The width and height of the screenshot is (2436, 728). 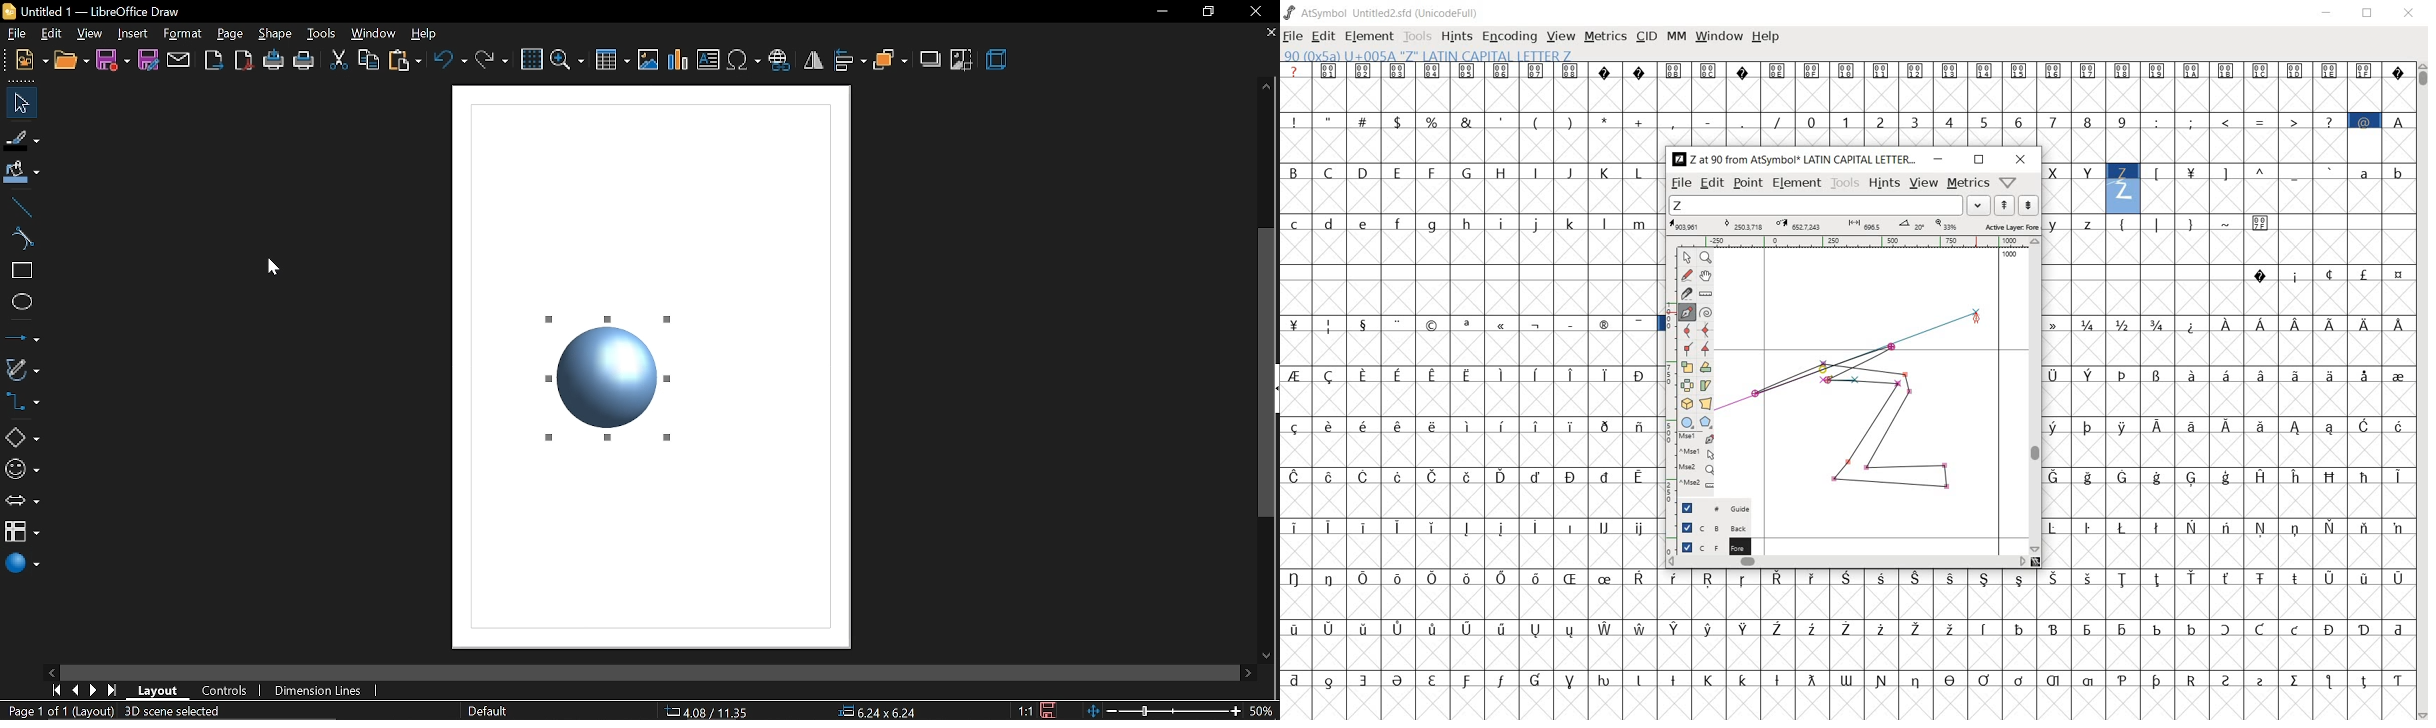 What do you see at coordinates (26, 400) in the screenshot?
I see `connector` at bounding box center [26, 400].